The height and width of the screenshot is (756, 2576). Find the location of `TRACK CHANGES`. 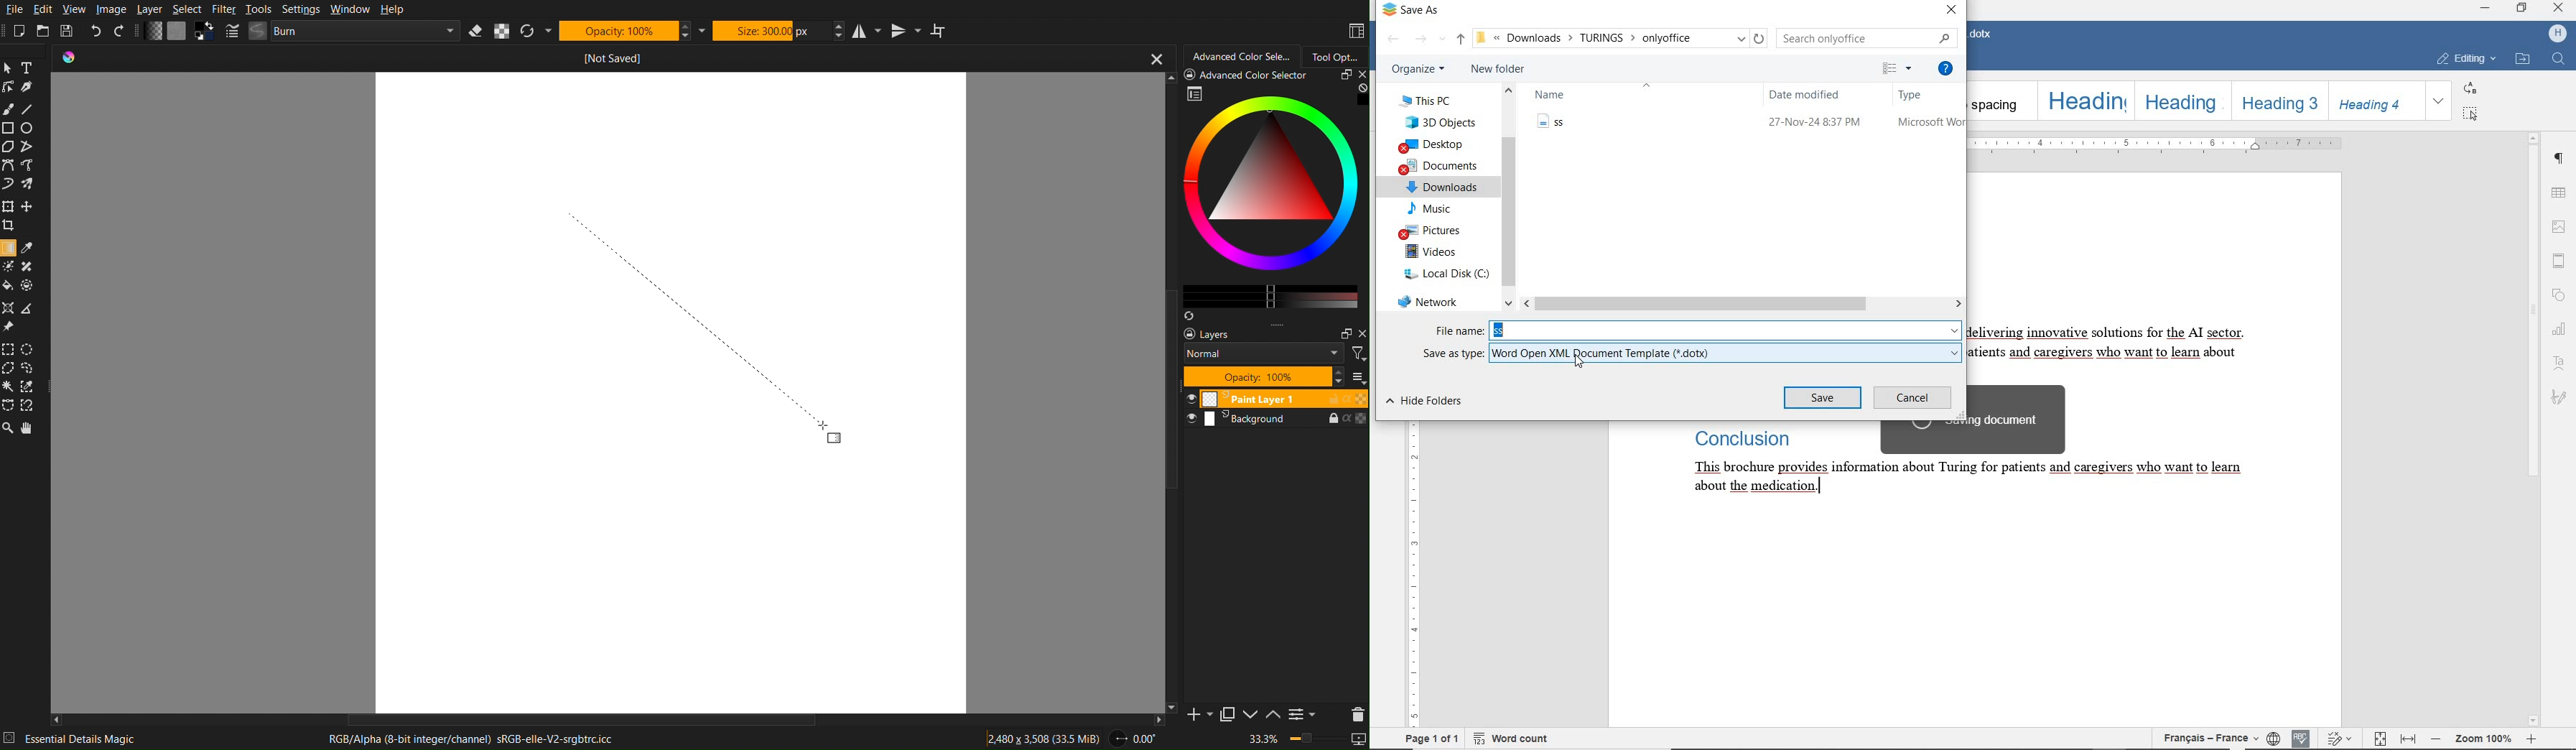

TRACK CHANGES is located at coordinates (2343, 737).